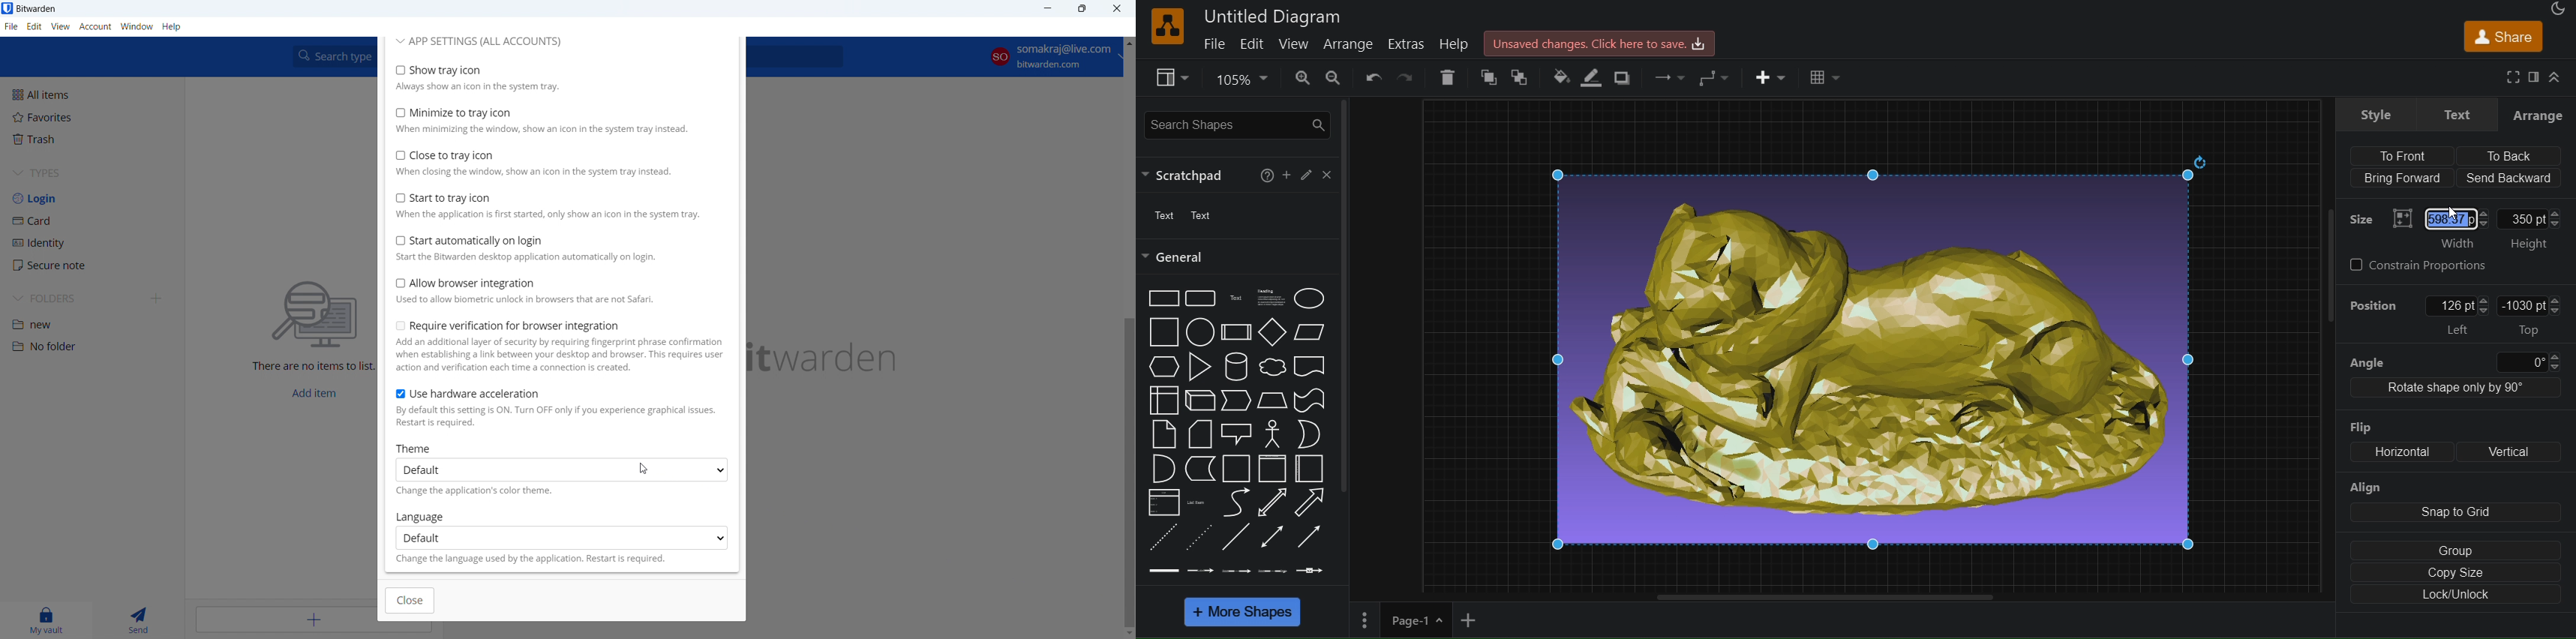 This screenshot has width=2576, height=644. Describe the element at coordinates (557, 205) in the screenshot. I see `strat to tray icon` at that location.